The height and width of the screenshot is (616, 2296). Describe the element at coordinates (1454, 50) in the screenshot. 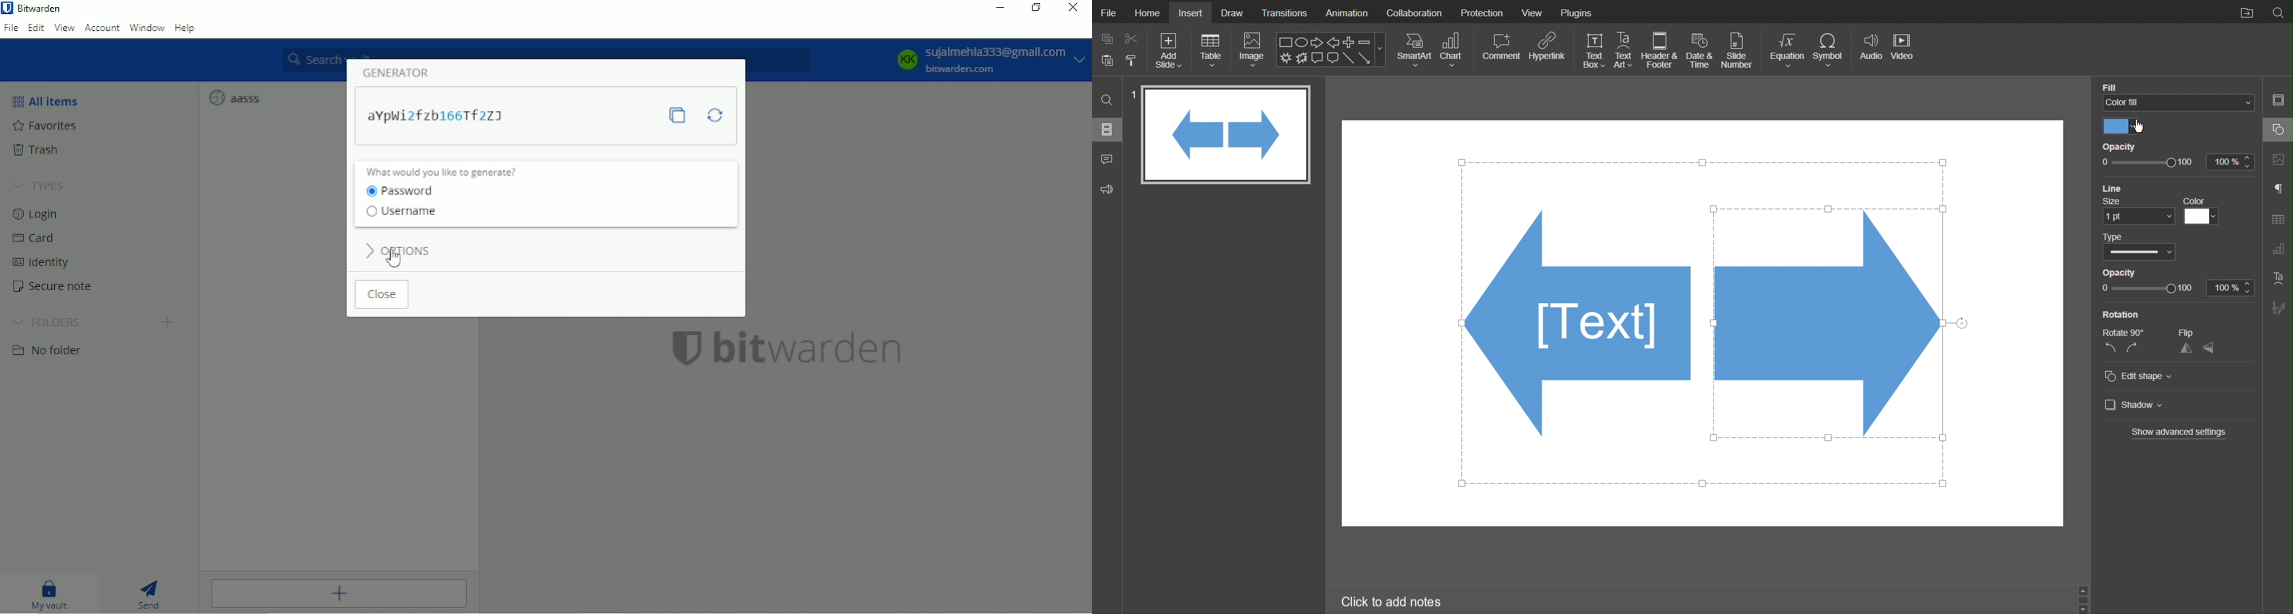

I see `Chart` at that location.